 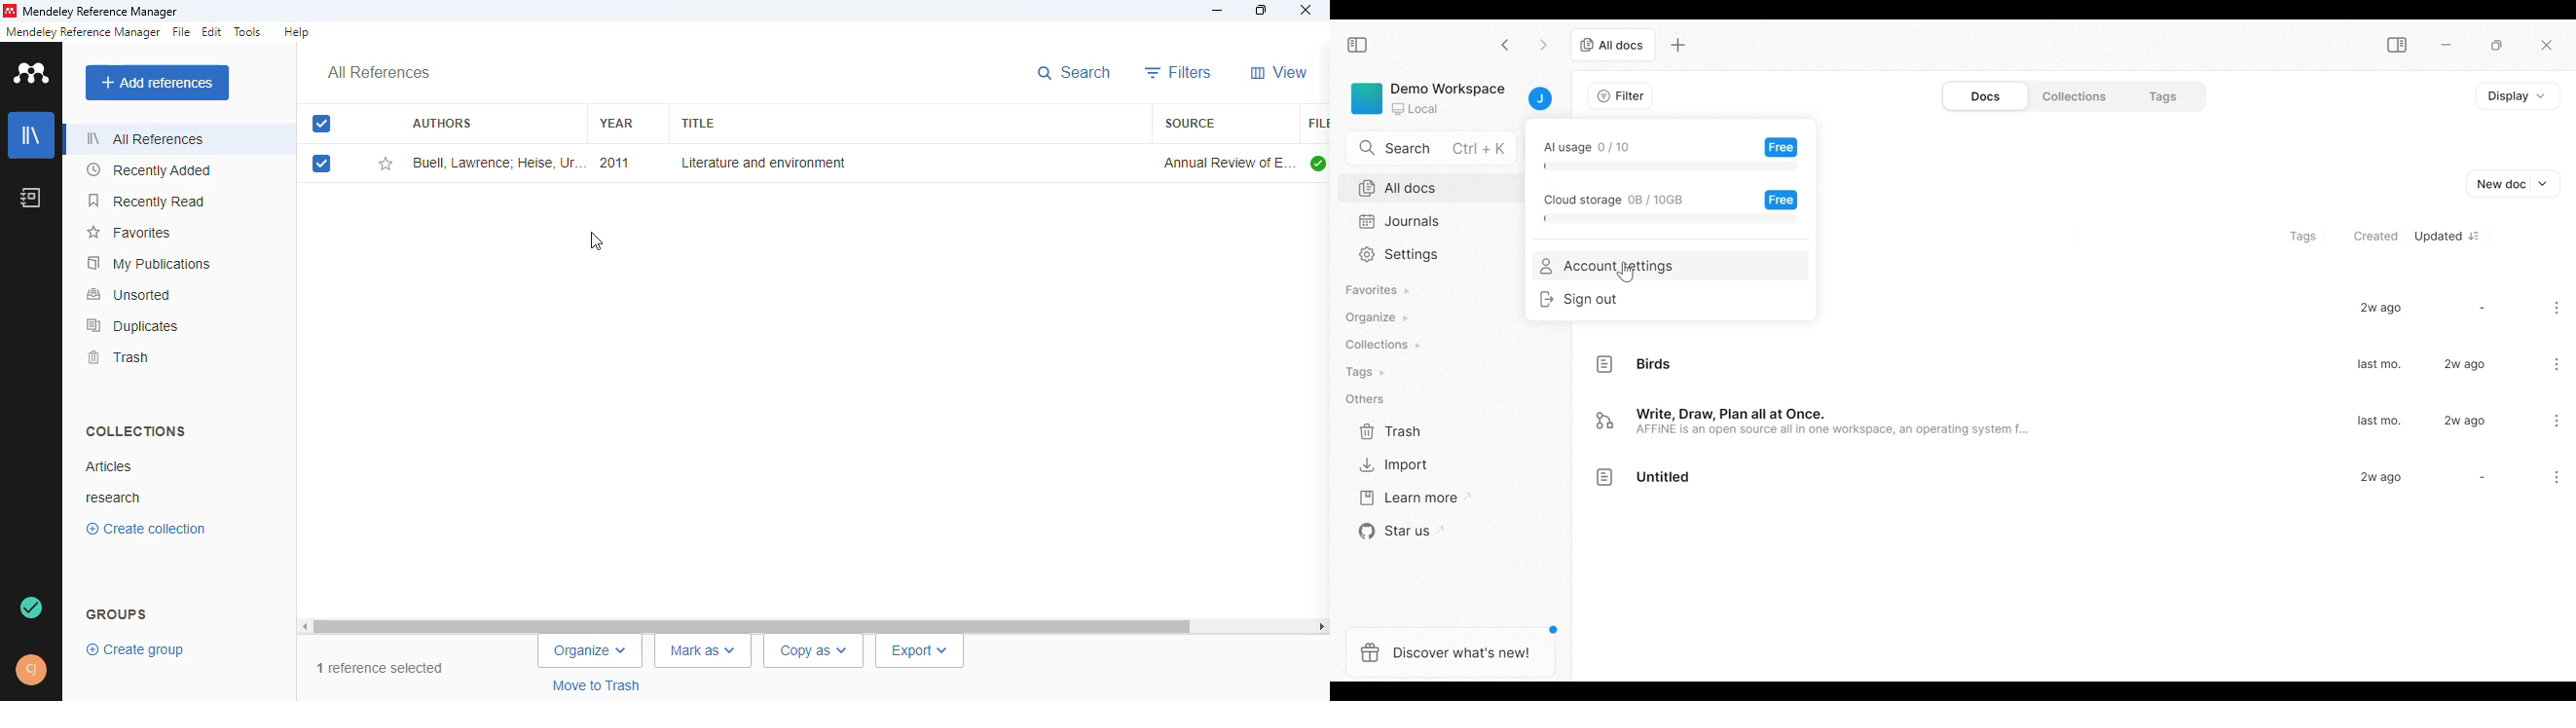 What do you see at coordinates (1075, 73) in the screenshot?
I see `search` at bounding box center [1075, 73].